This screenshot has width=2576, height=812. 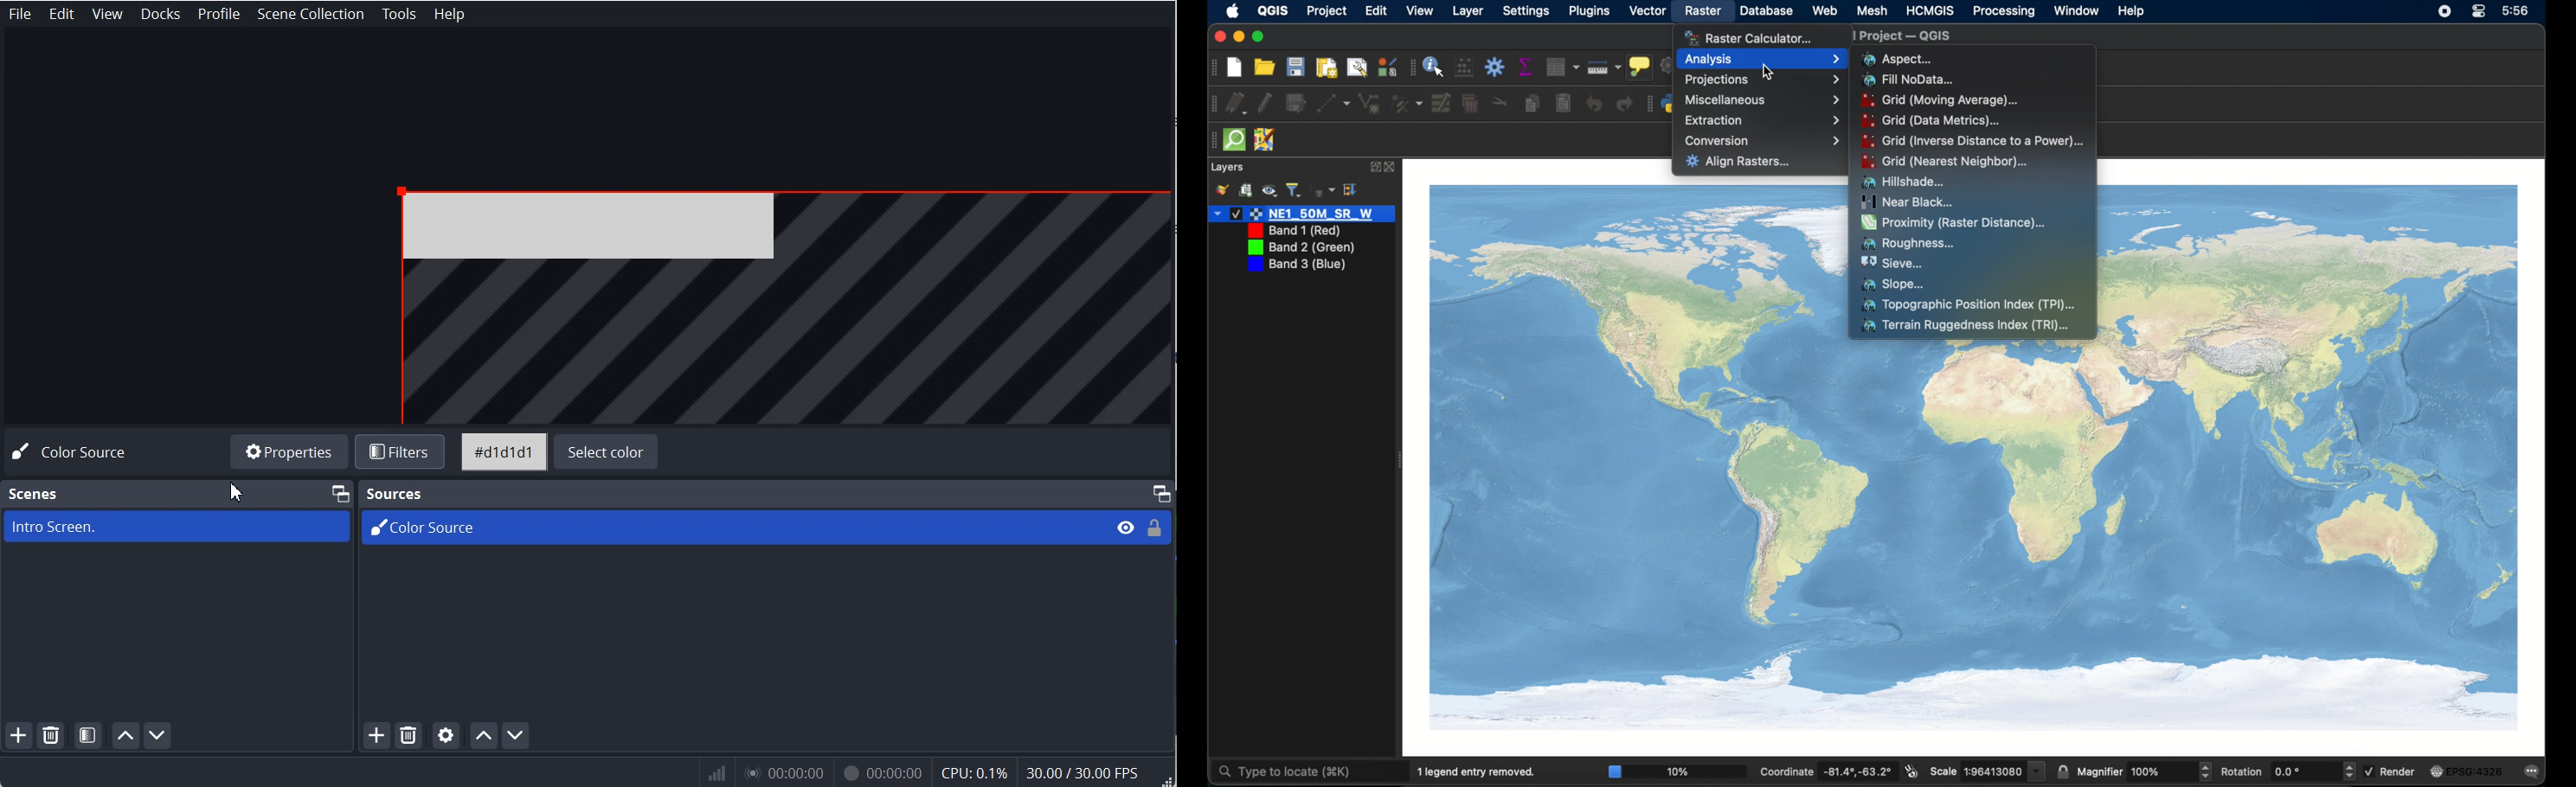 What do you see at coordinates (2445, 12) in the screenshot?
I see `screen recorder icon` at bounding box center [2445, 12].